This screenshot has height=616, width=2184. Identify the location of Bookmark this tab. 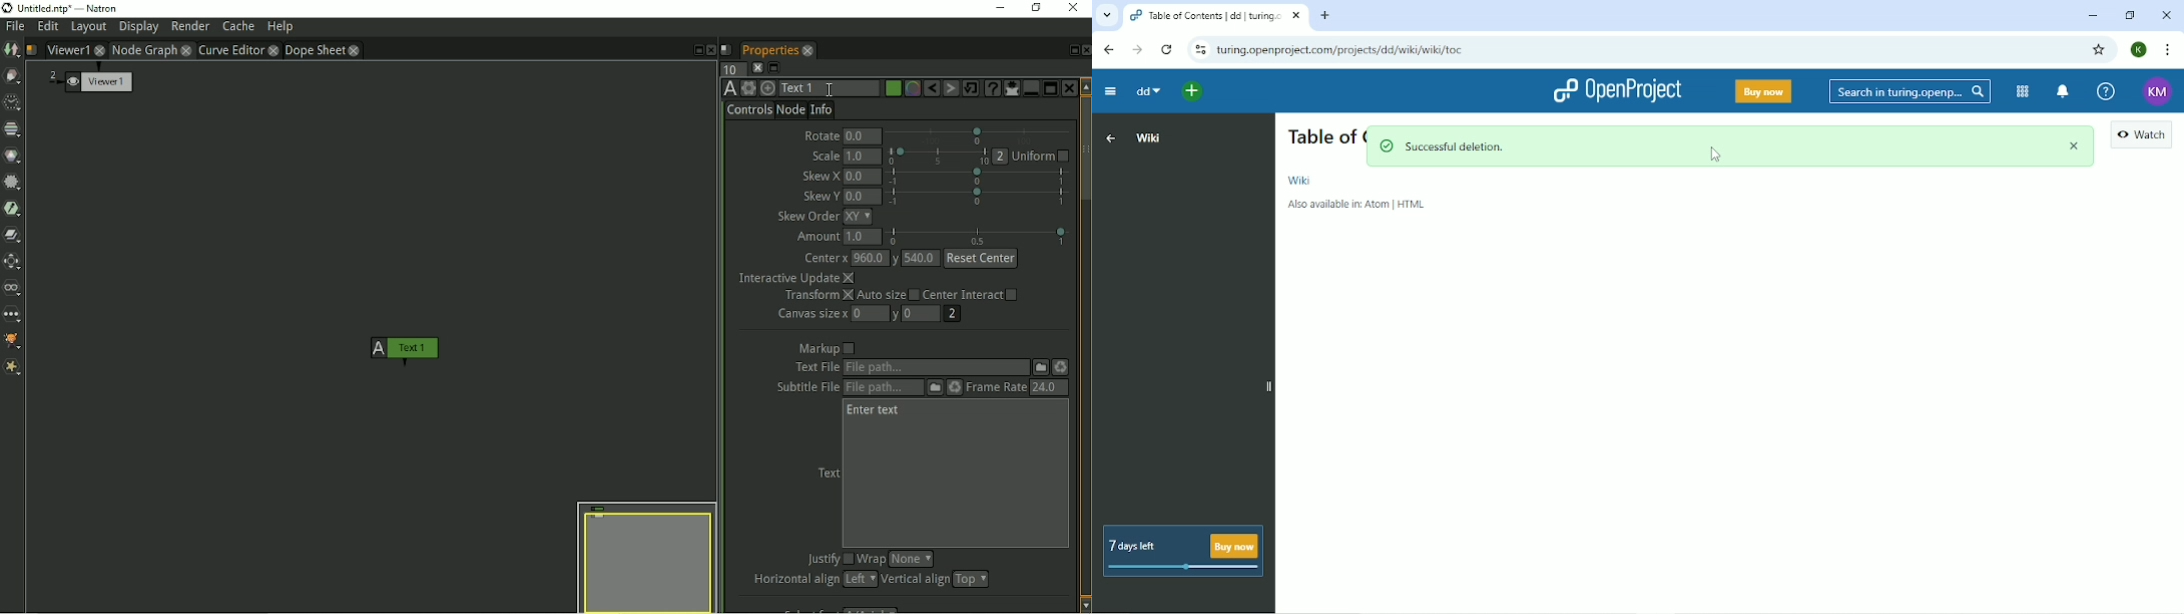
(2099, 50).